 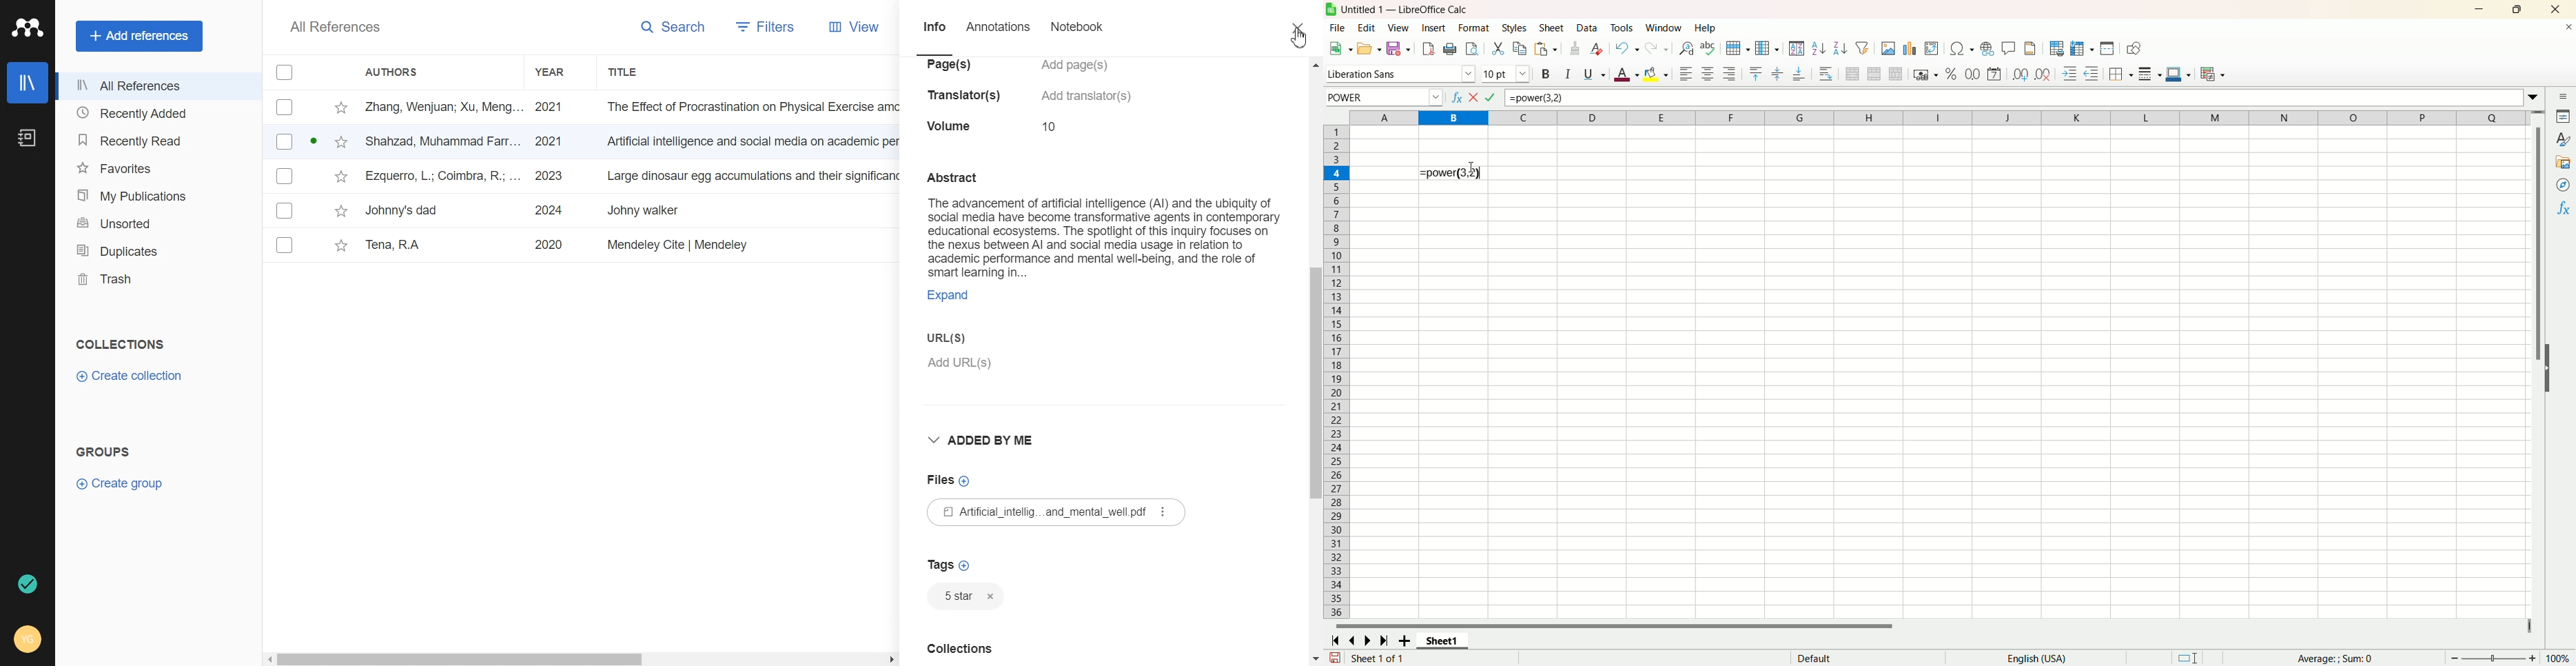 What do you see at coordinates (1334, 639) in the screenshot?
I see `first sheet` at bounding box center [1334, 639].